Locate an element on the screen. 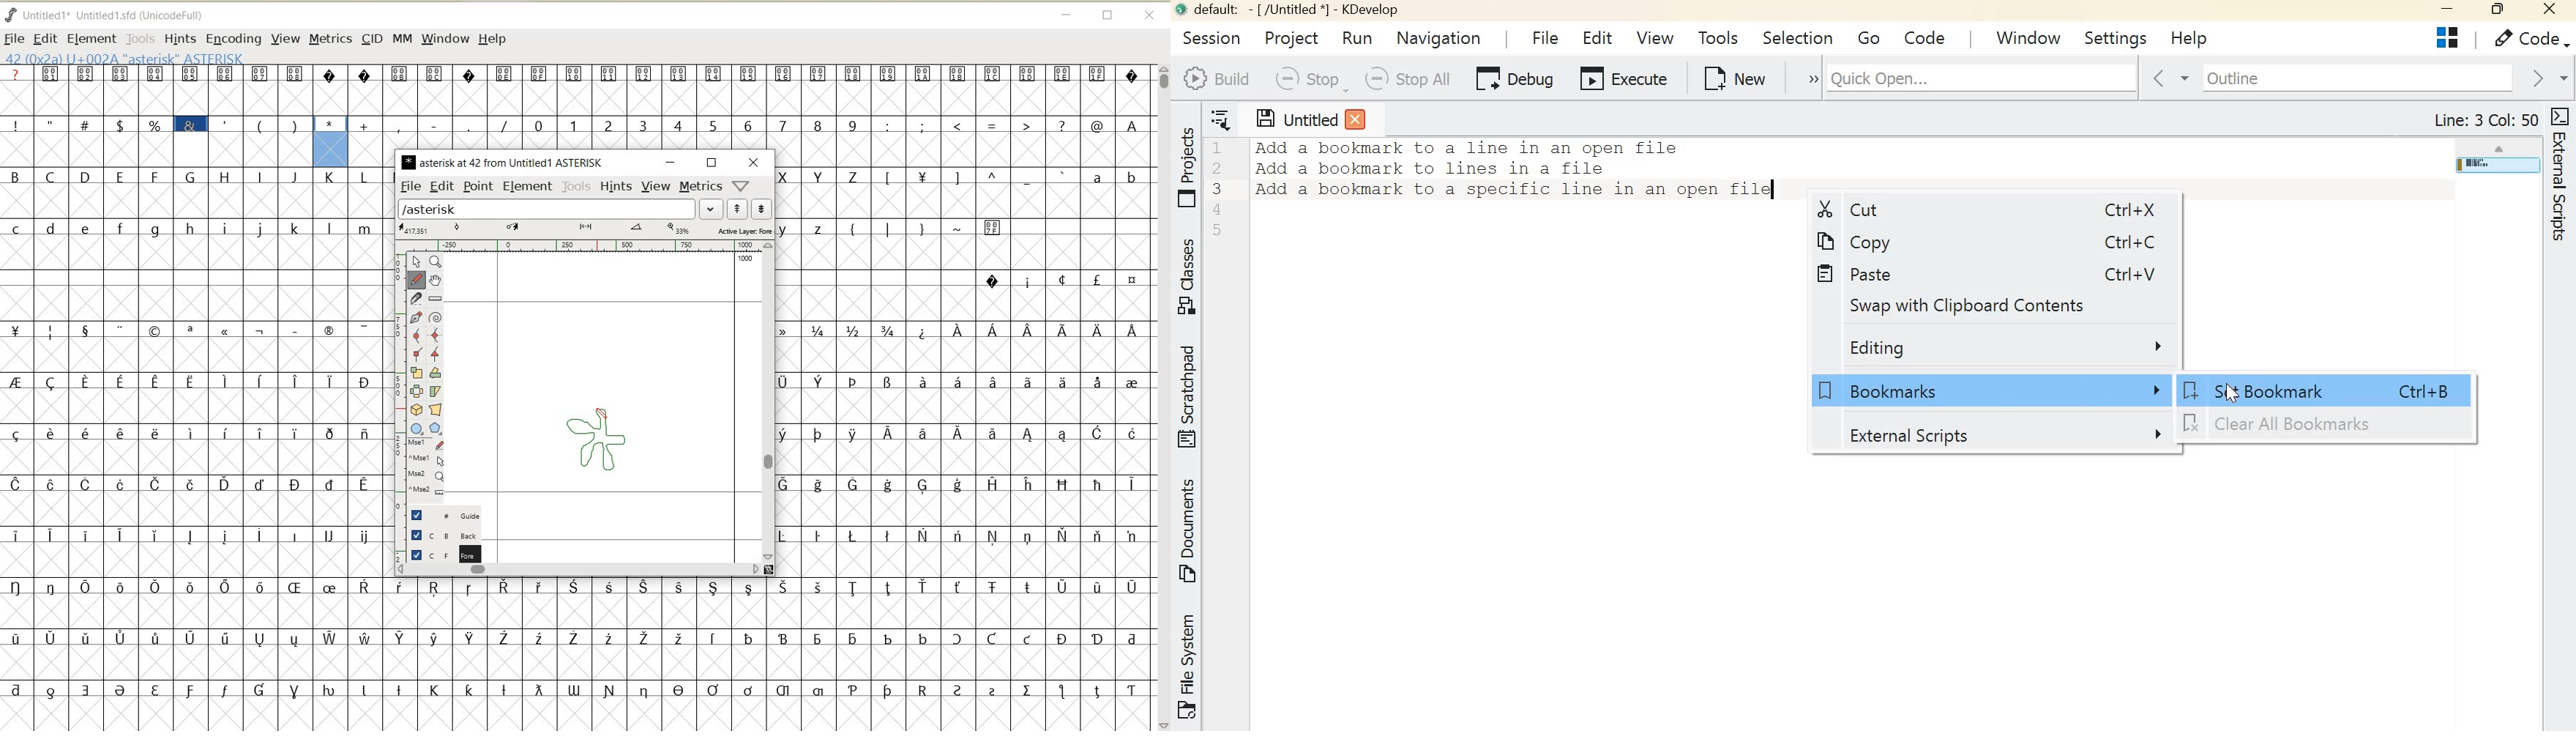 This screenshot has height=756, width=2576. pen tool (draw a freehand curve)/cursor position is located at coordinates (602, 412).